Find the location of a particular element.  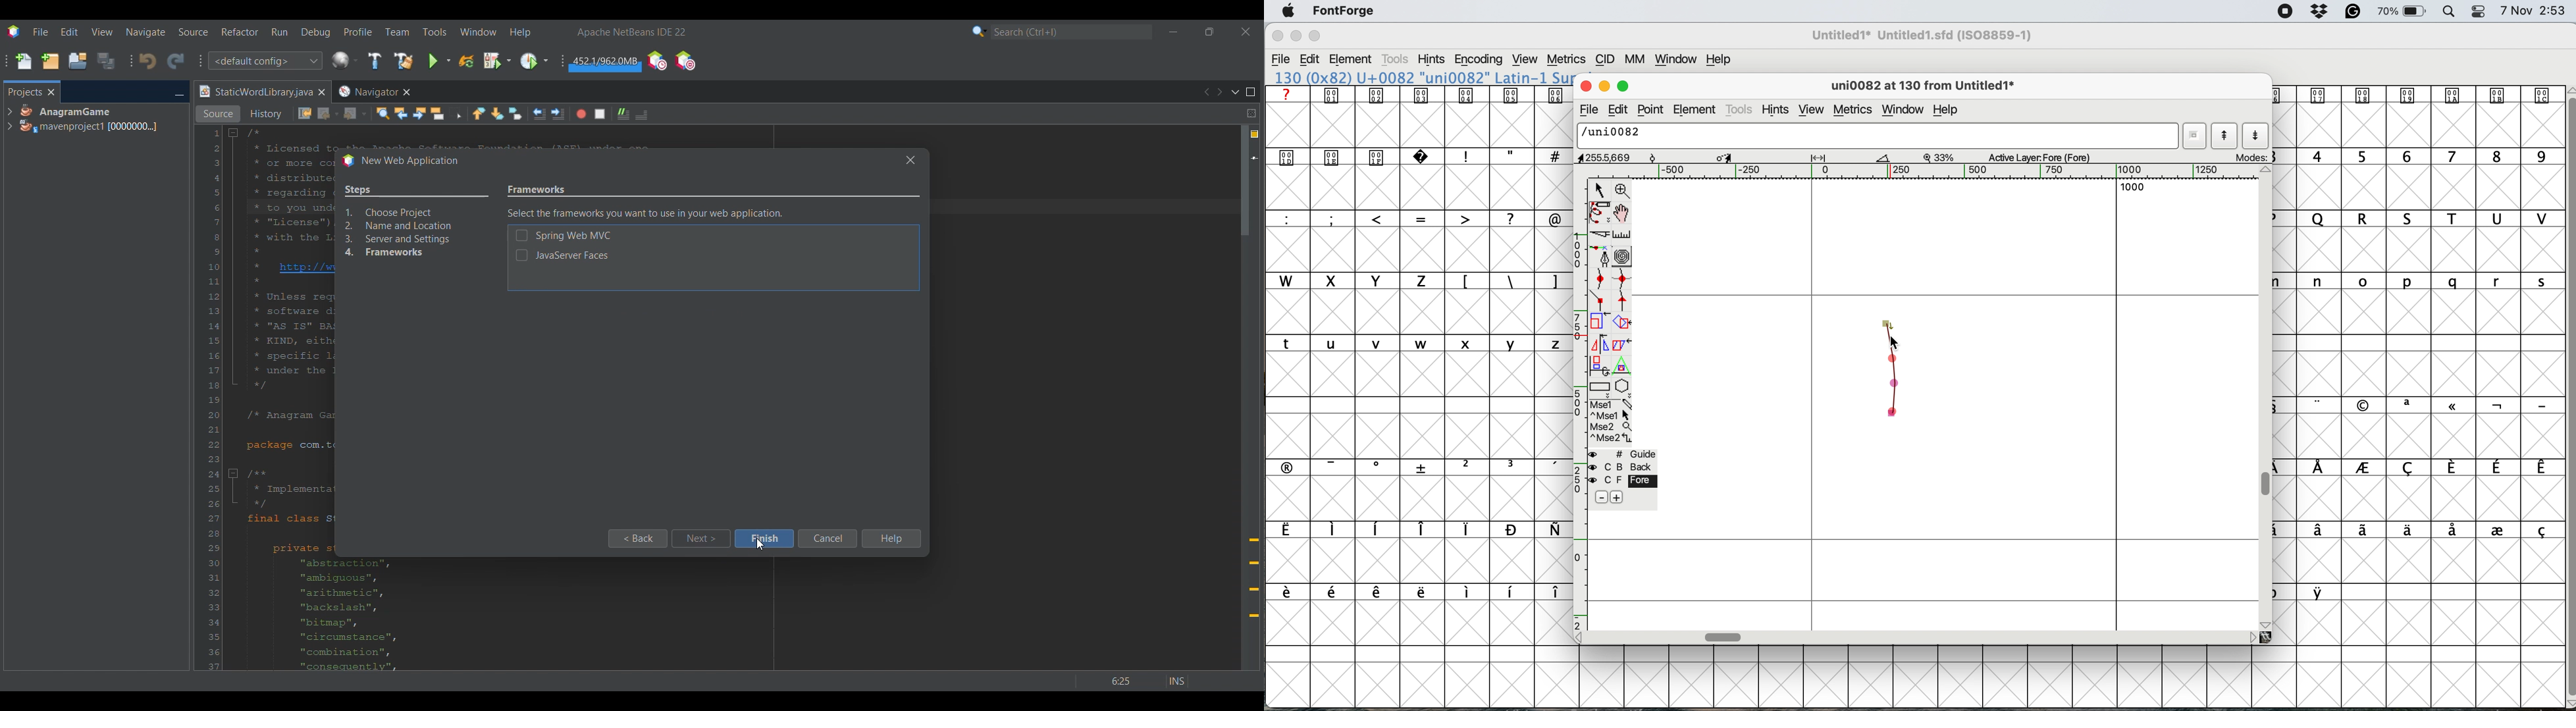

Naviagate menu is located at coordinates (145, 32).